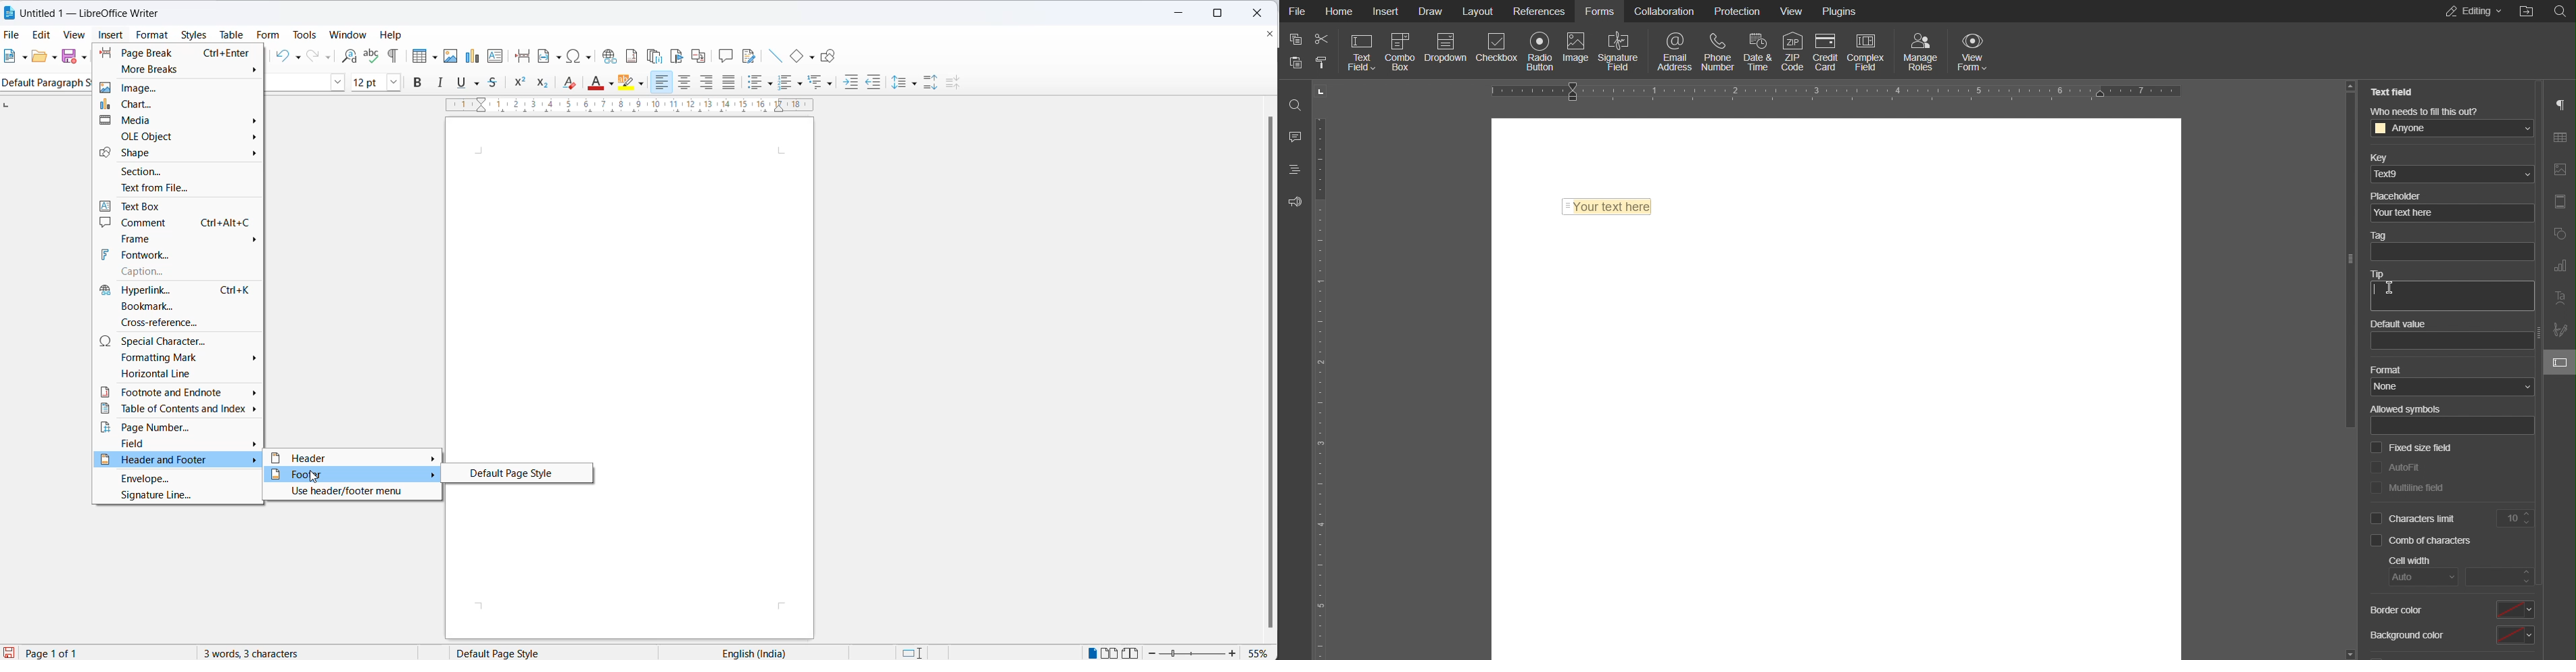  What do you see at coordinates (1826, 50) in the screenshot?
I see `Credit Card` at bounding box center [1826, 50].